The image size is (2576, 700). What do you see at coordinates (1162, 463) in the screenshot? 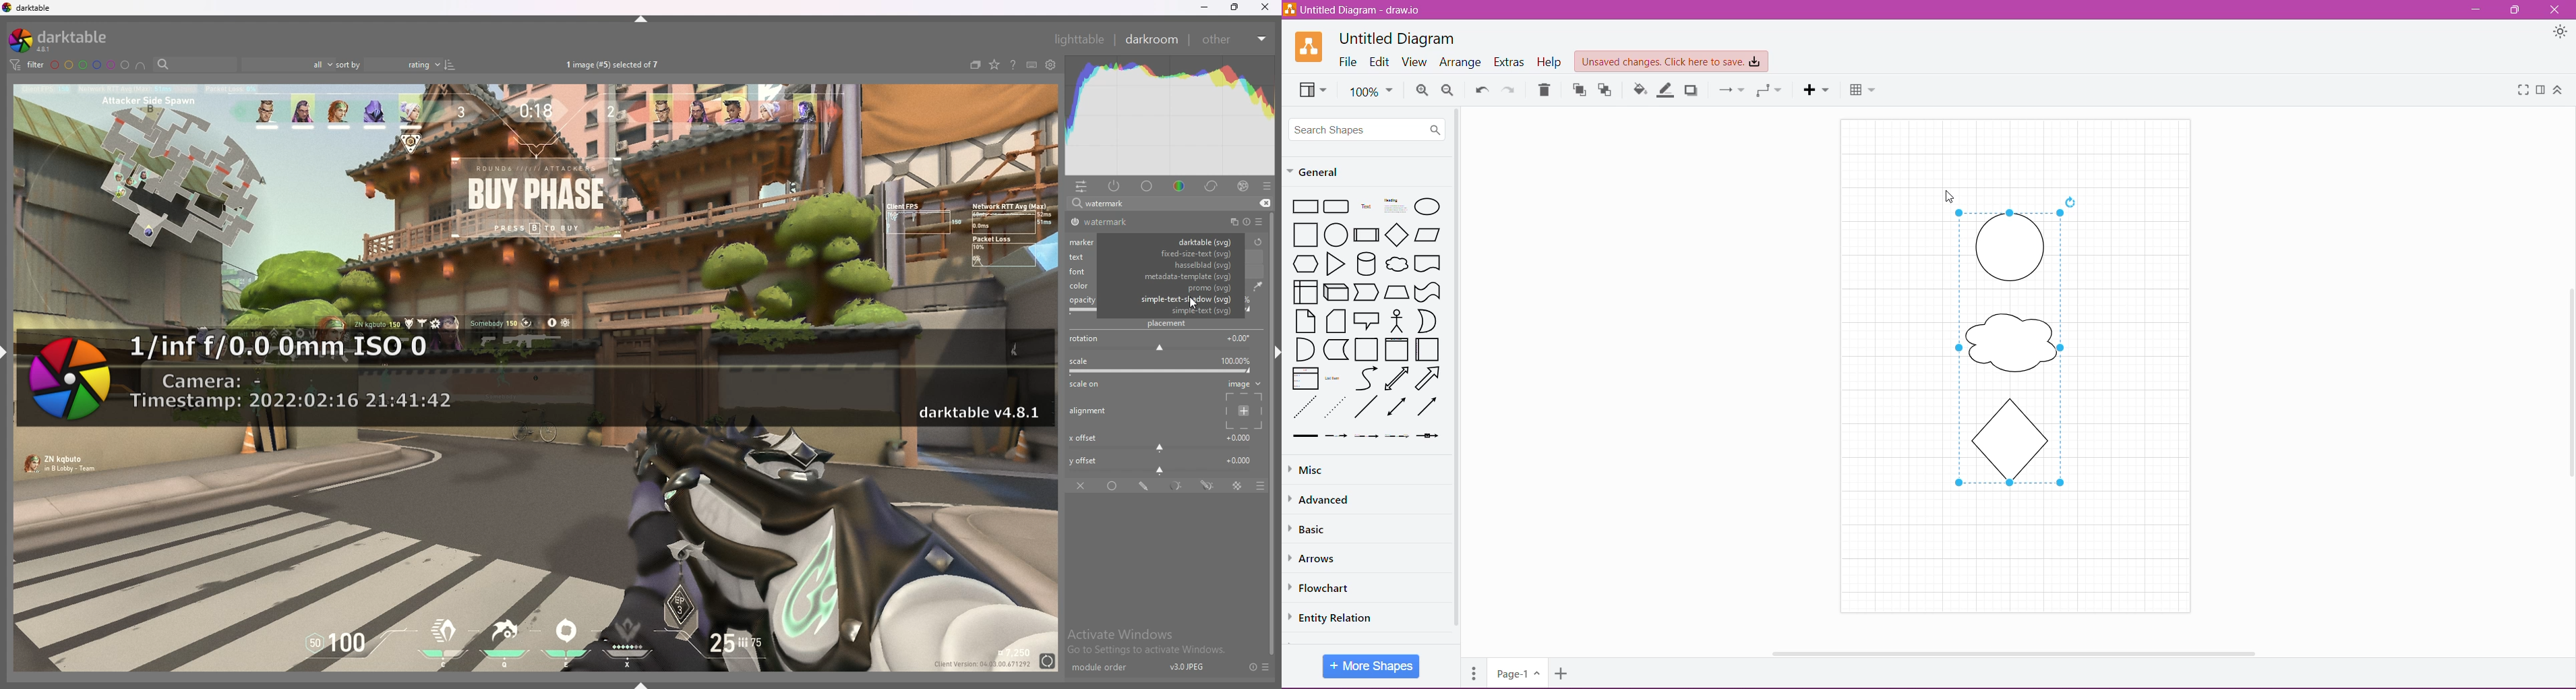
I see `y offset` at bounding box center [1162, 463].